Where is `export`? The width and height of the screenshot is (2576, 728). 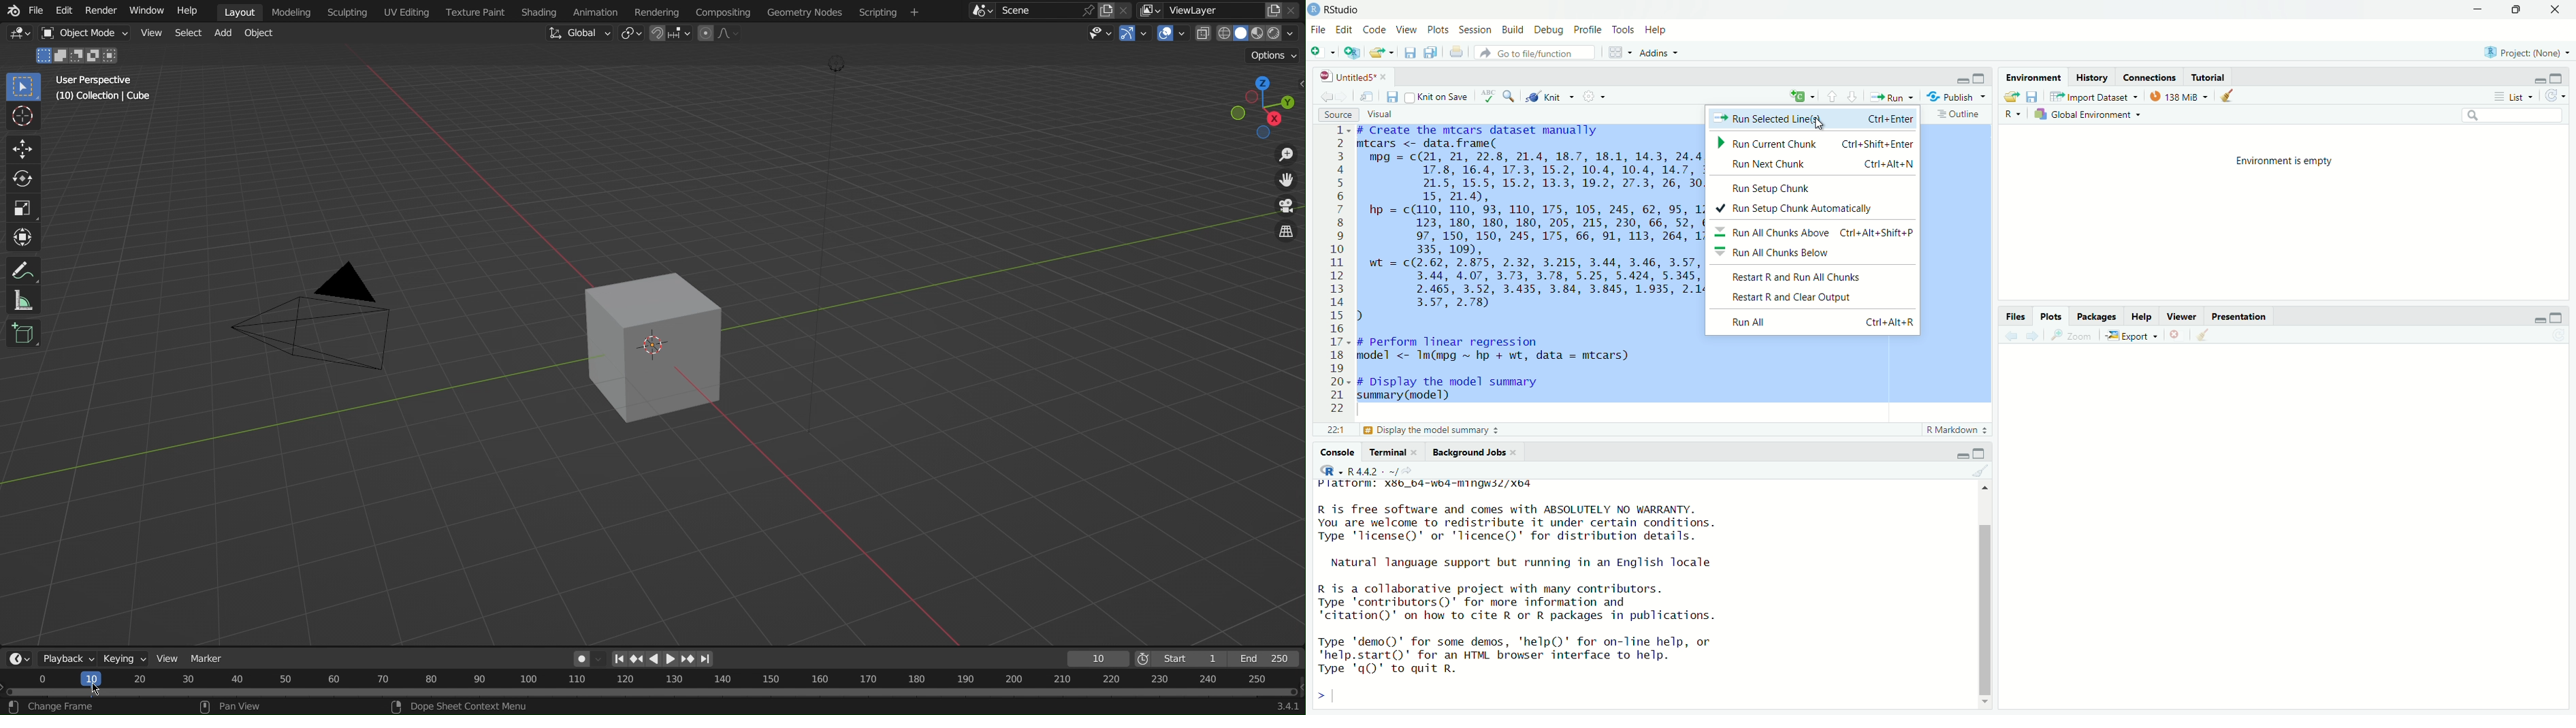 export is located at coordinates (2132, 336).